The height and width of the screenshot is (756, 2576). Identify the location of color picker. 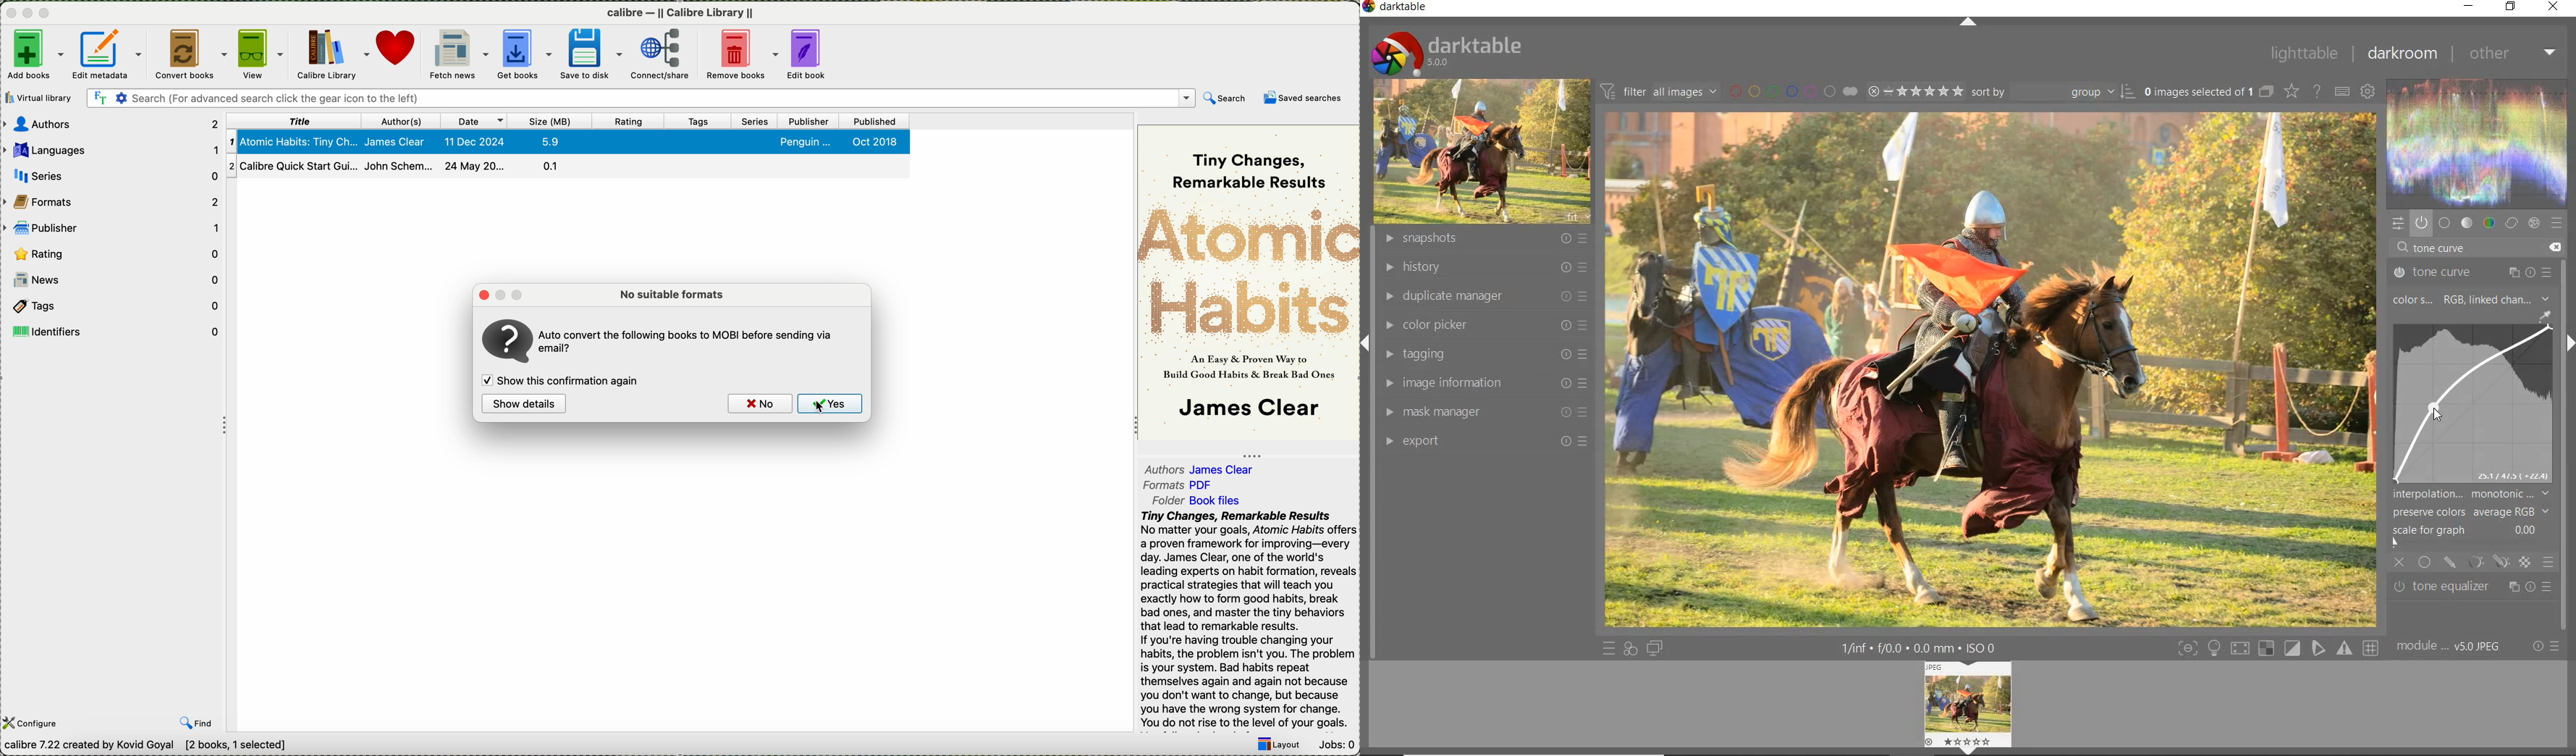
(1484, 326).